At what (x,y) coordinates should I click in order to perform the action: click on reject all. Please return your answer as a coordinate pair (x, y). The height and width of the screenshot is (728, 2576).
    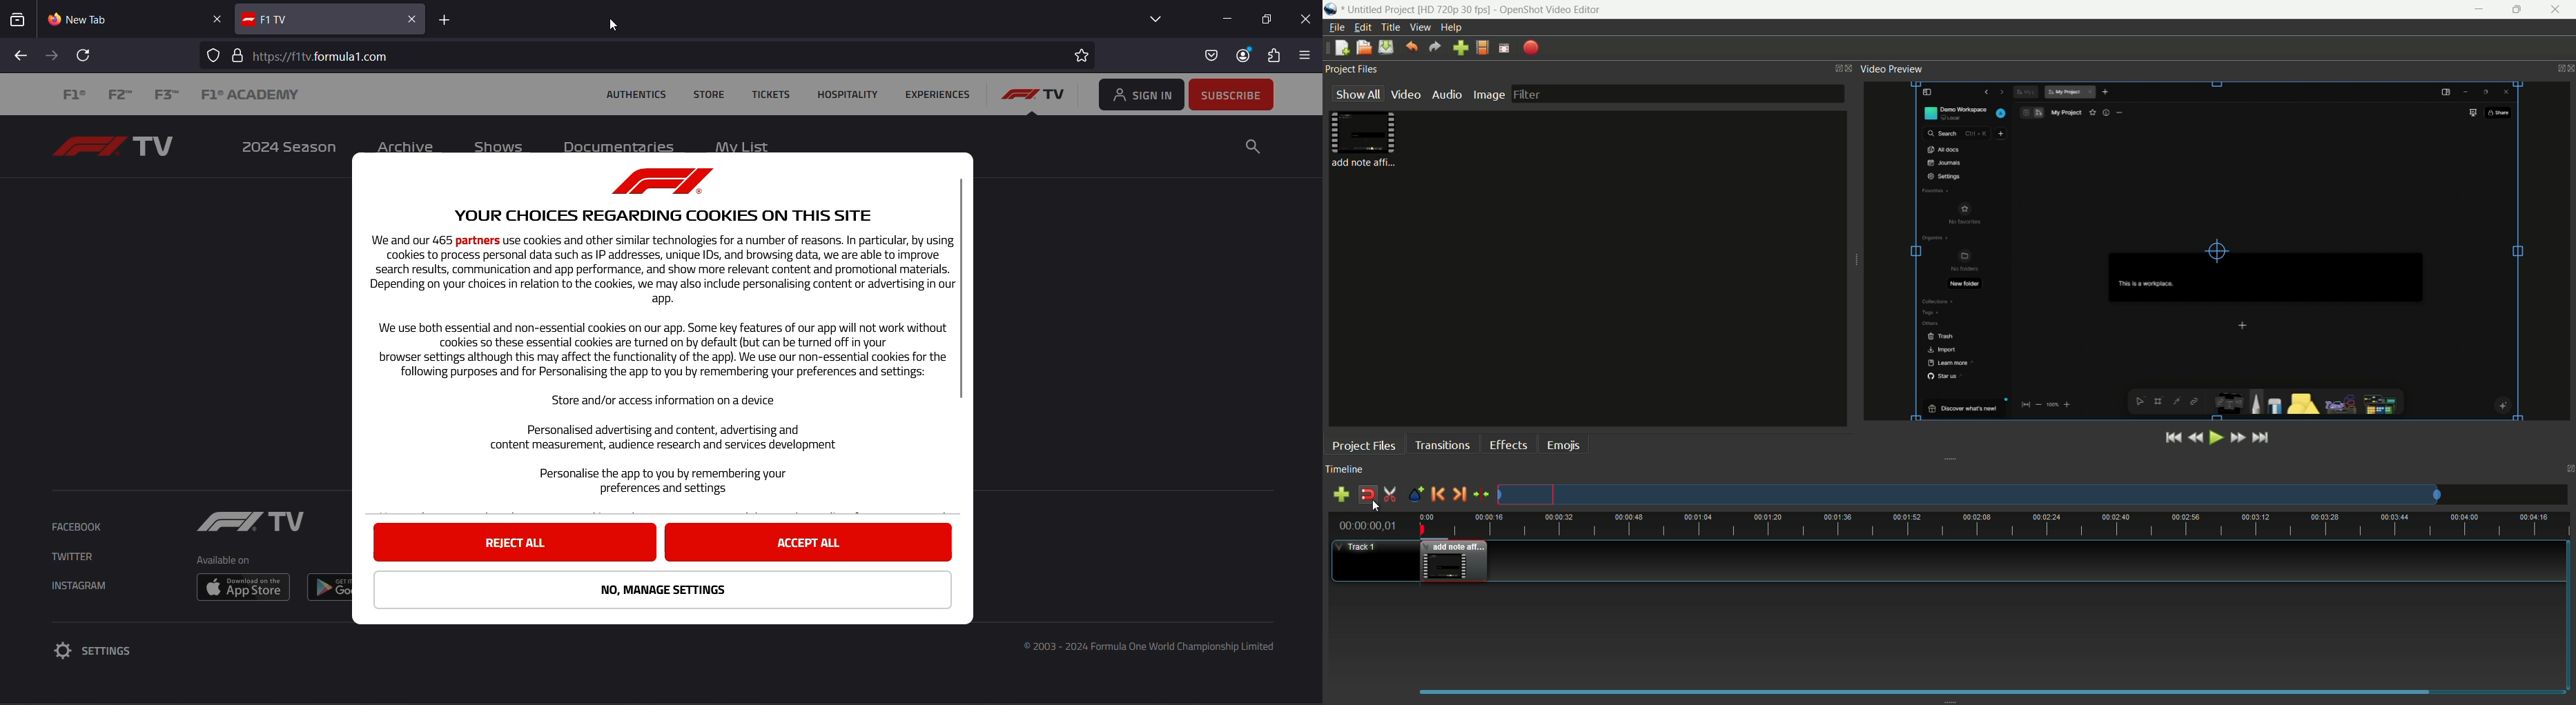
    Looking at the image, I should click on (516, 542).